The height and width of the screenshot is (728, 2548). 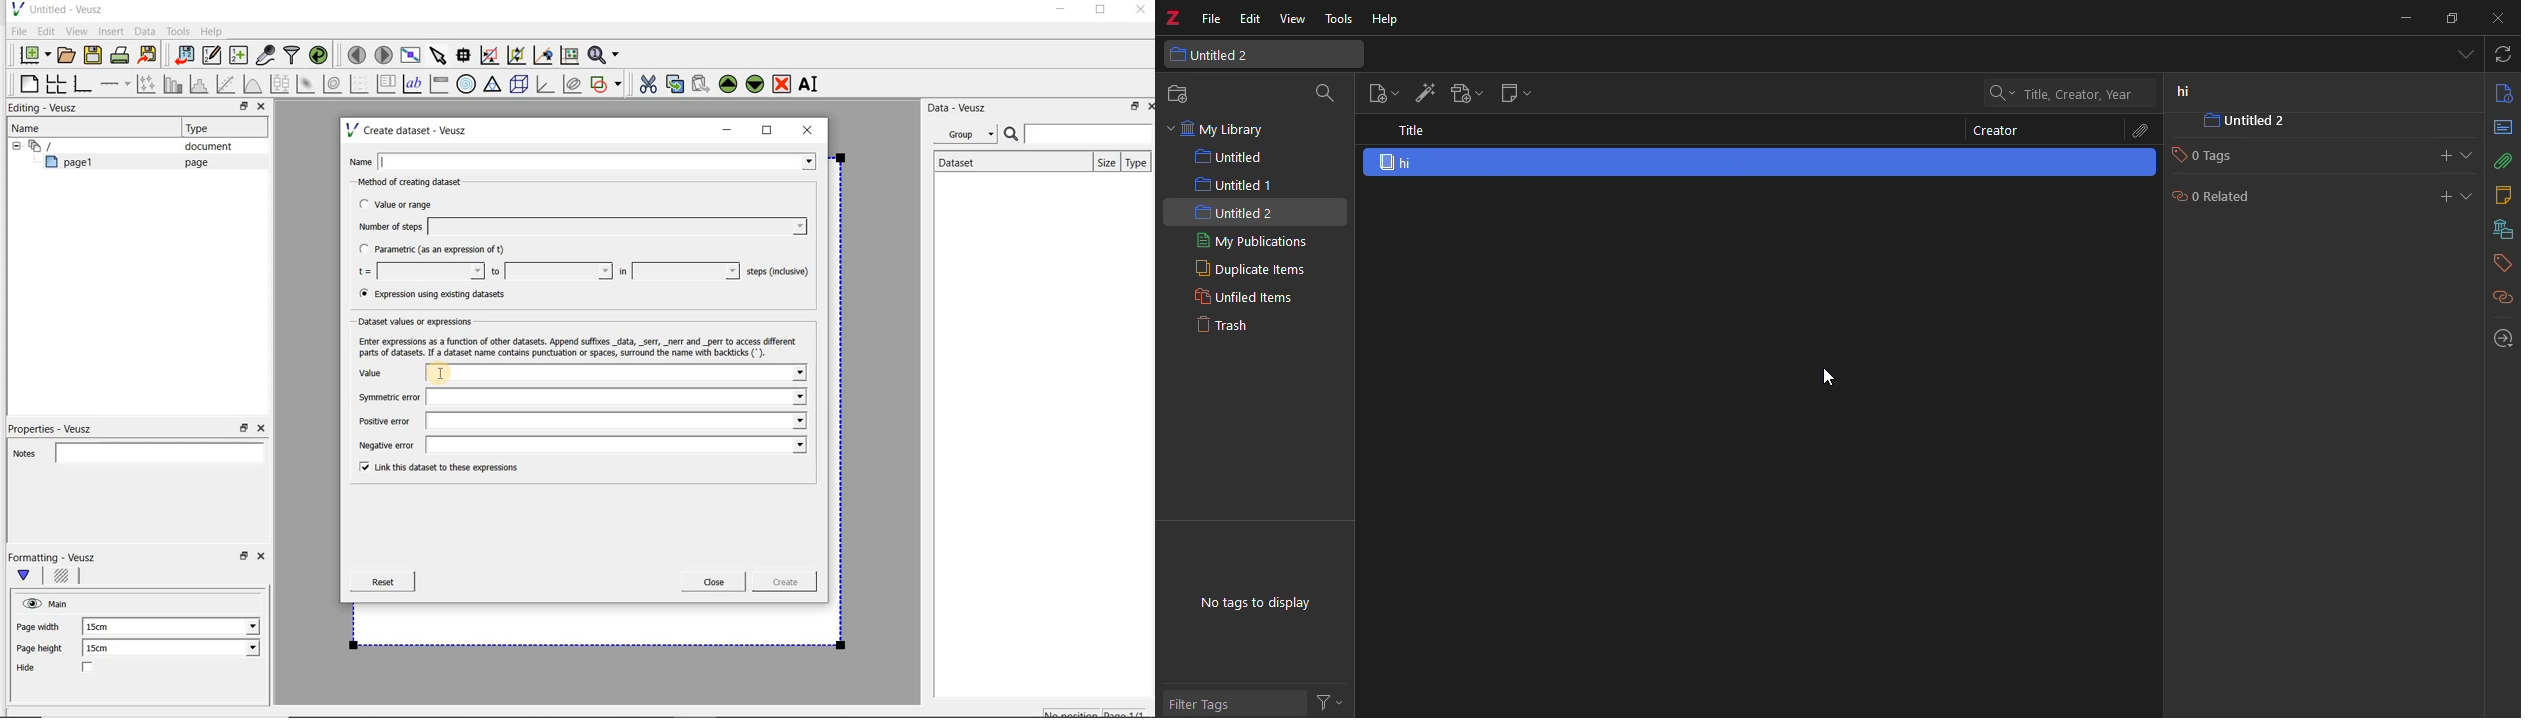 What do you see at coordinates (1341, 19) in the screenshot?
I see `tools` at bounding box center [1341, 19].